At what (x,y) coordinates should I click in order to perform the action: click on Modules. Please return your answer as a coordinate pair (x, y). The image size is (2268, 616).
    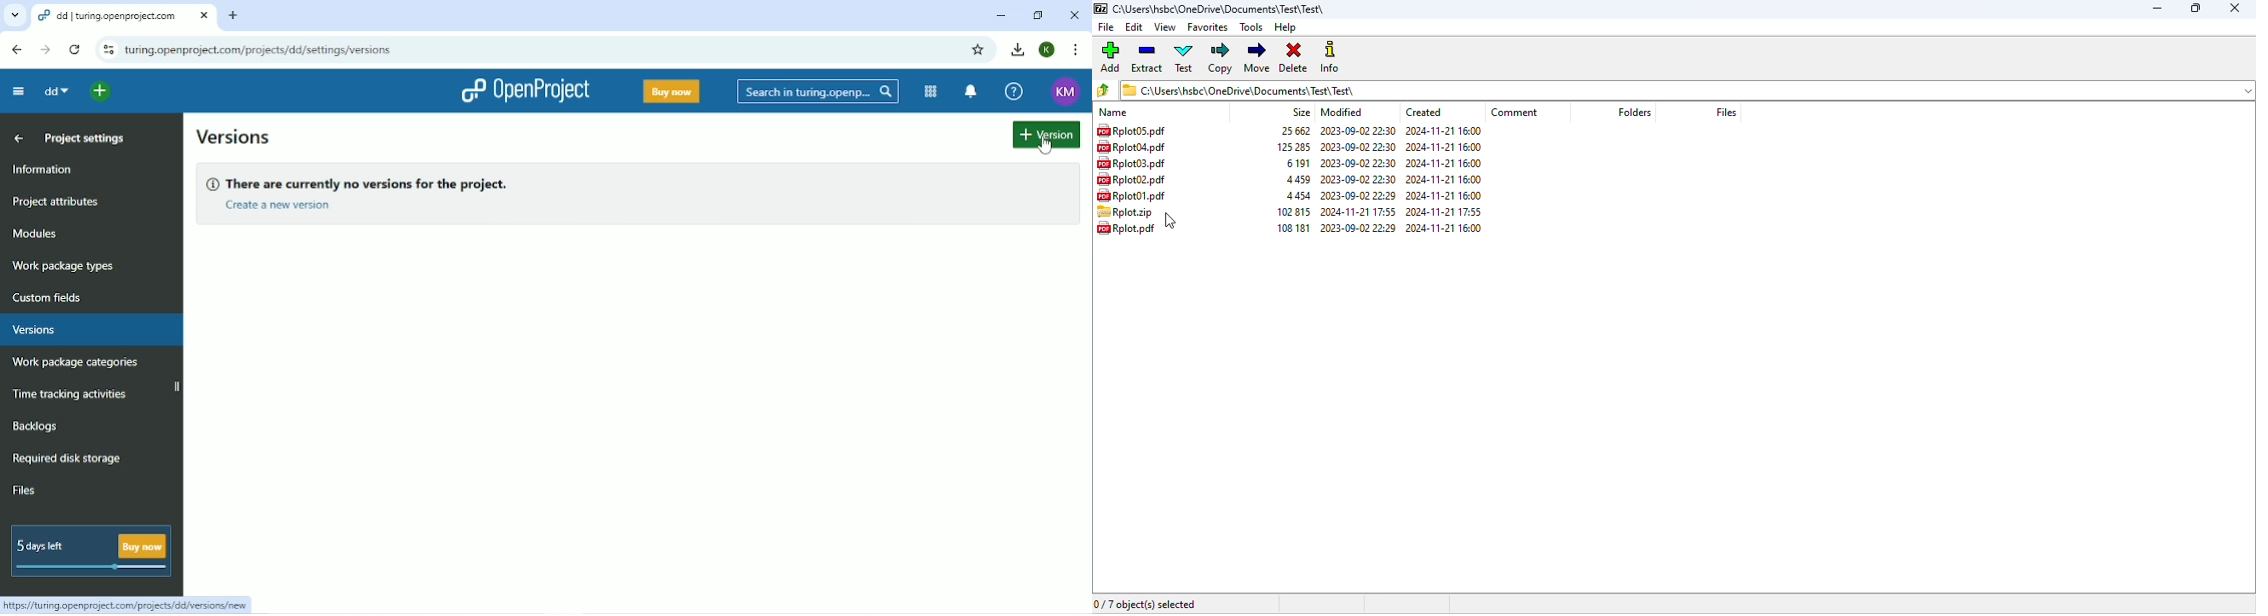
    Looking at the image, I should click on (930, 91).